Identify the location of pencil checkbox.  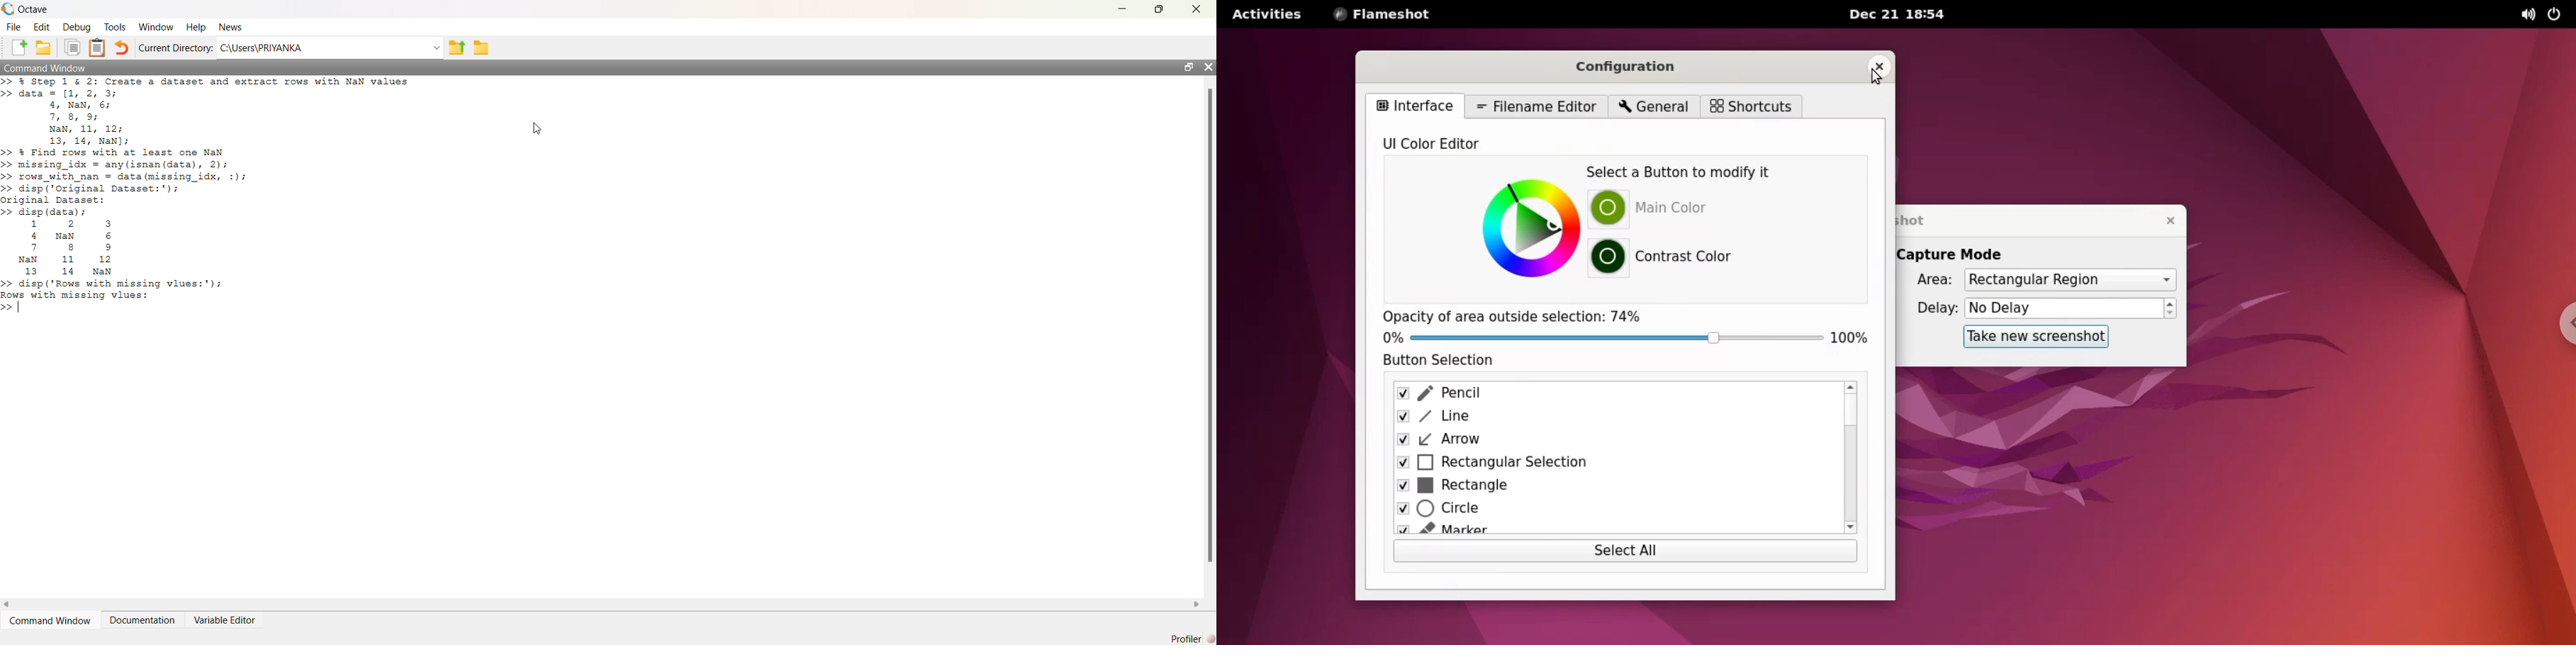
(1608, 393).